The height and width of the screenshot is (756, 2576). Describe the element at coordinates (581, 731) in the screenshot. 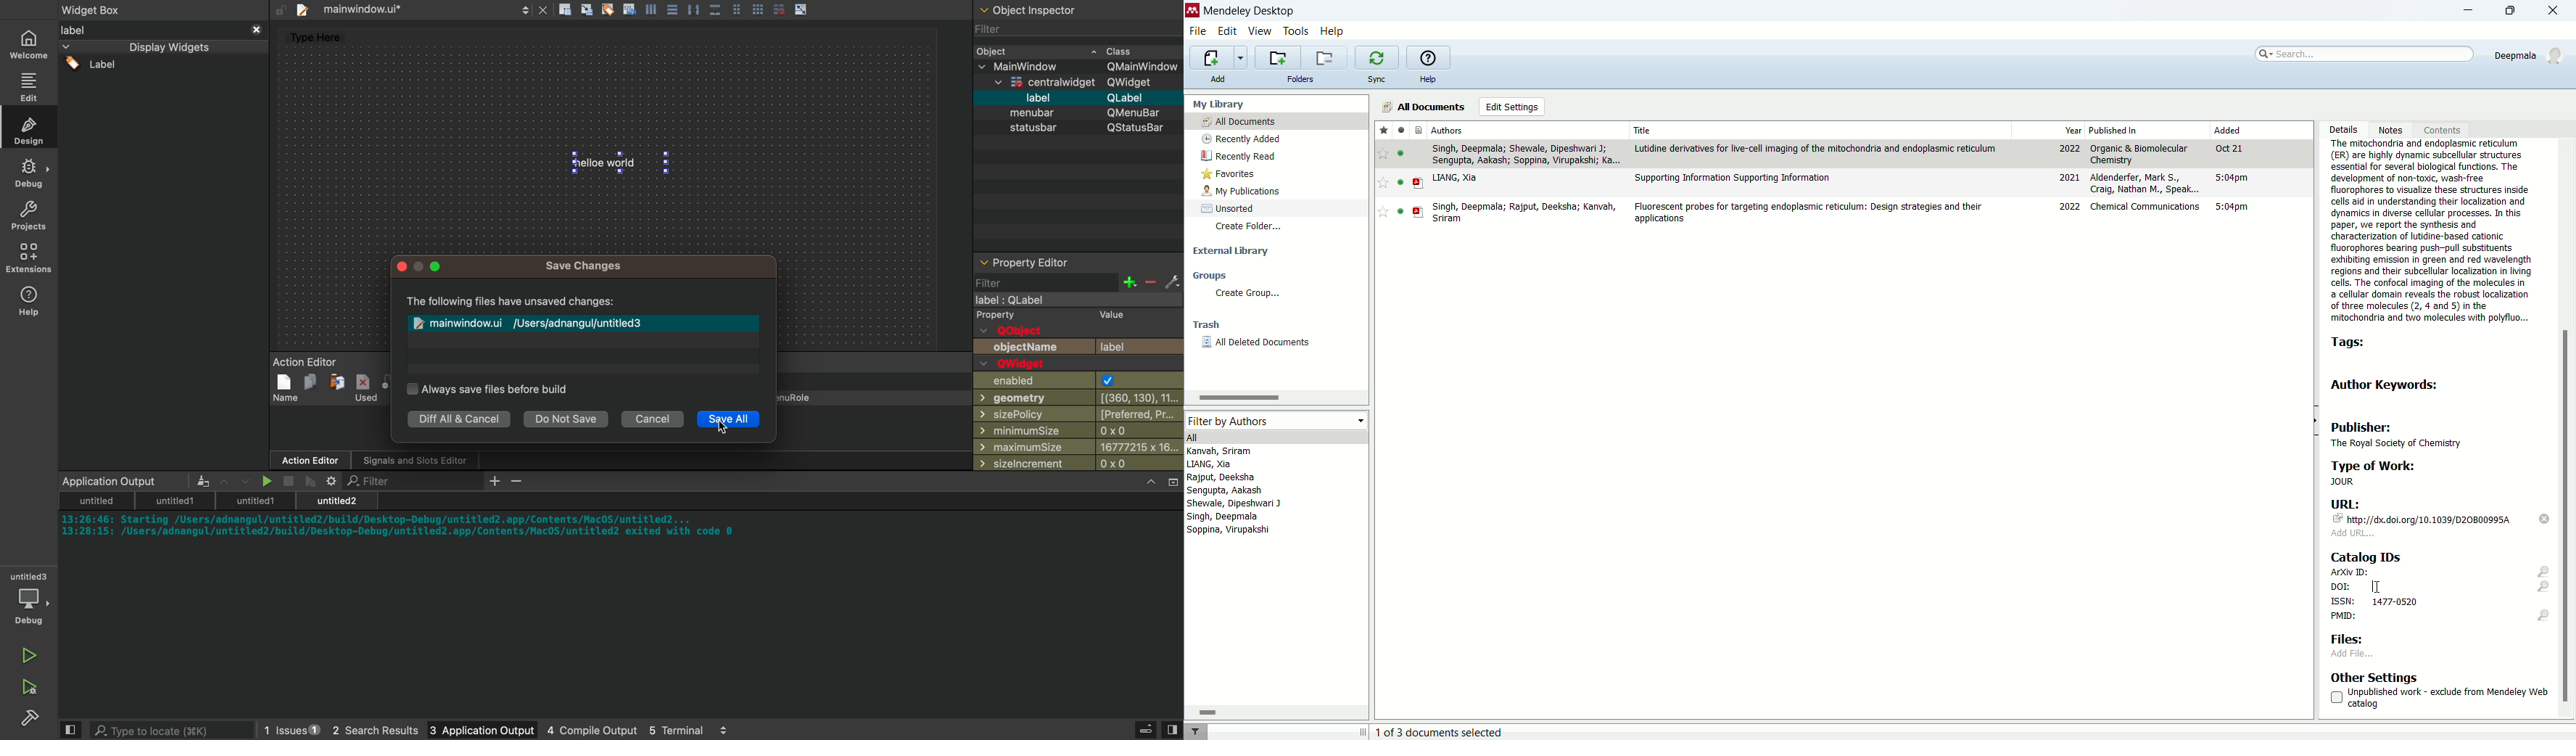

I see `4 console output` at that location.